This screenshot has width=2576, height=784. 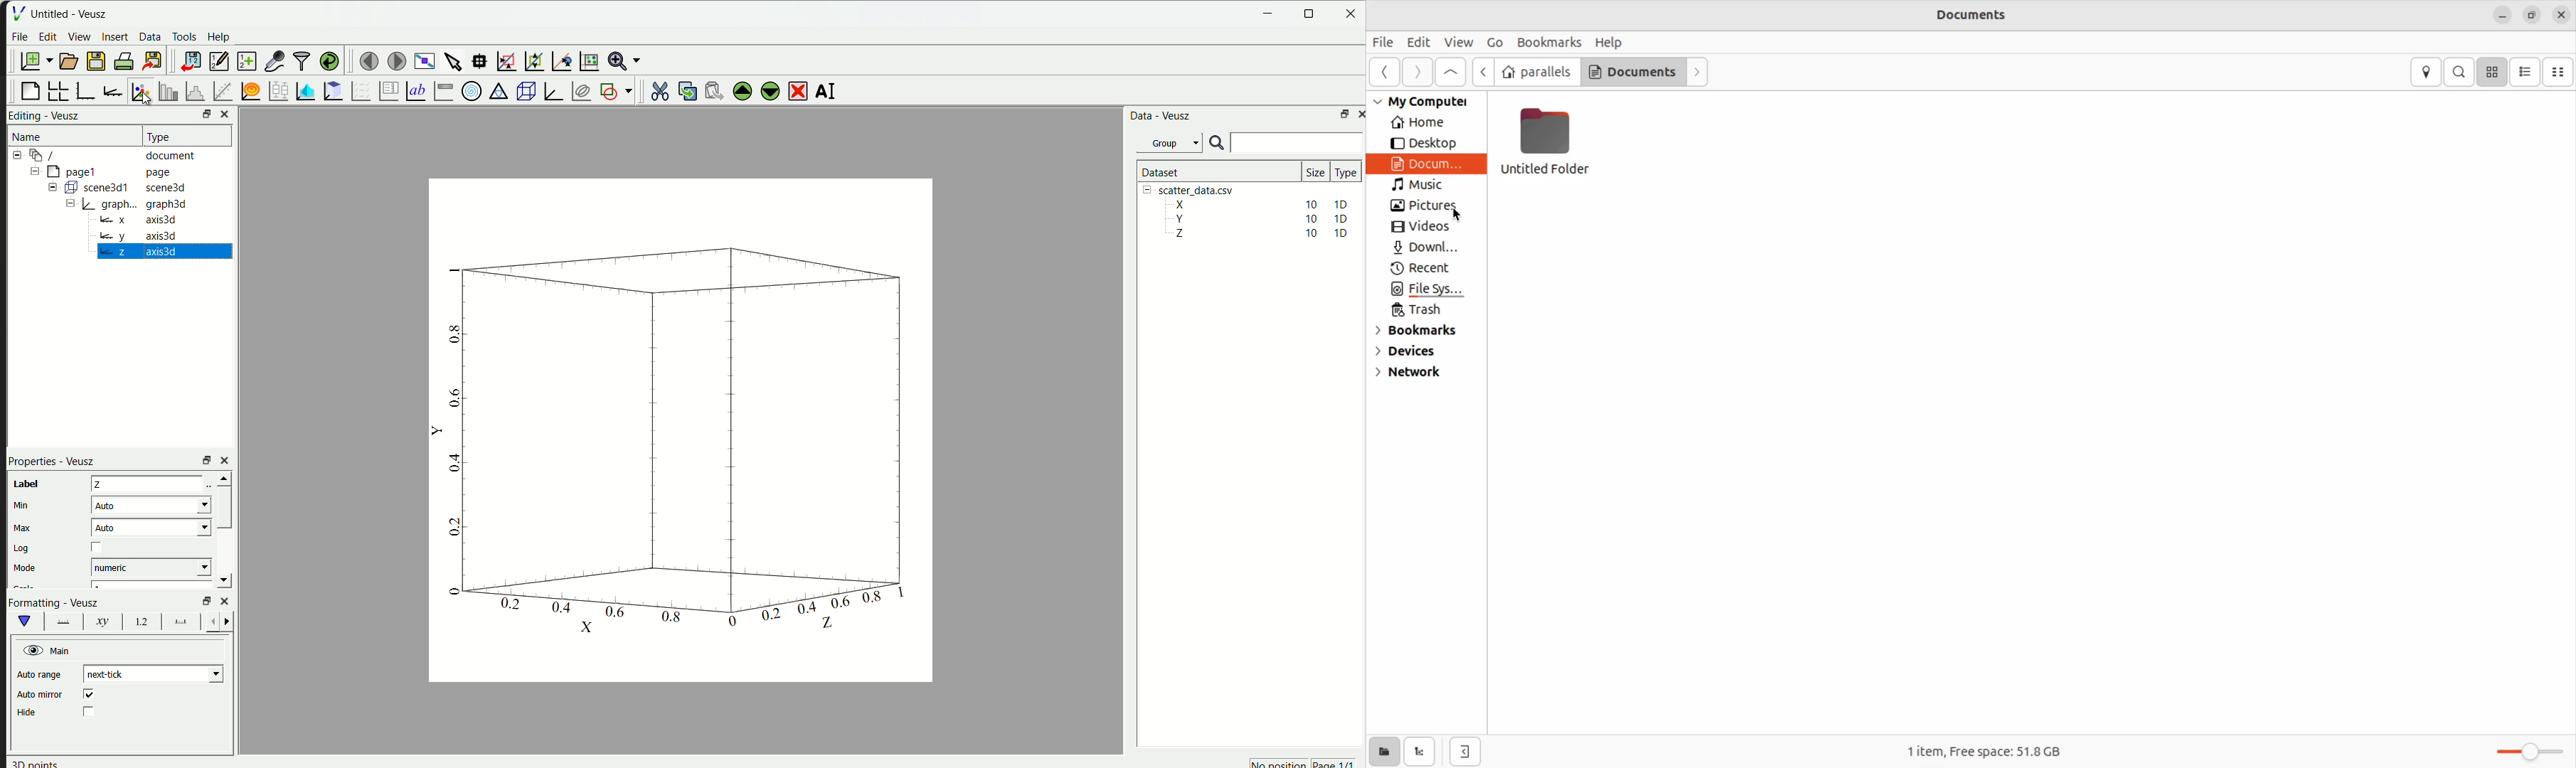 What do you see at coordinates (28, 134) in the screenshot?
I see `Name` at bounding box center [28, 134].